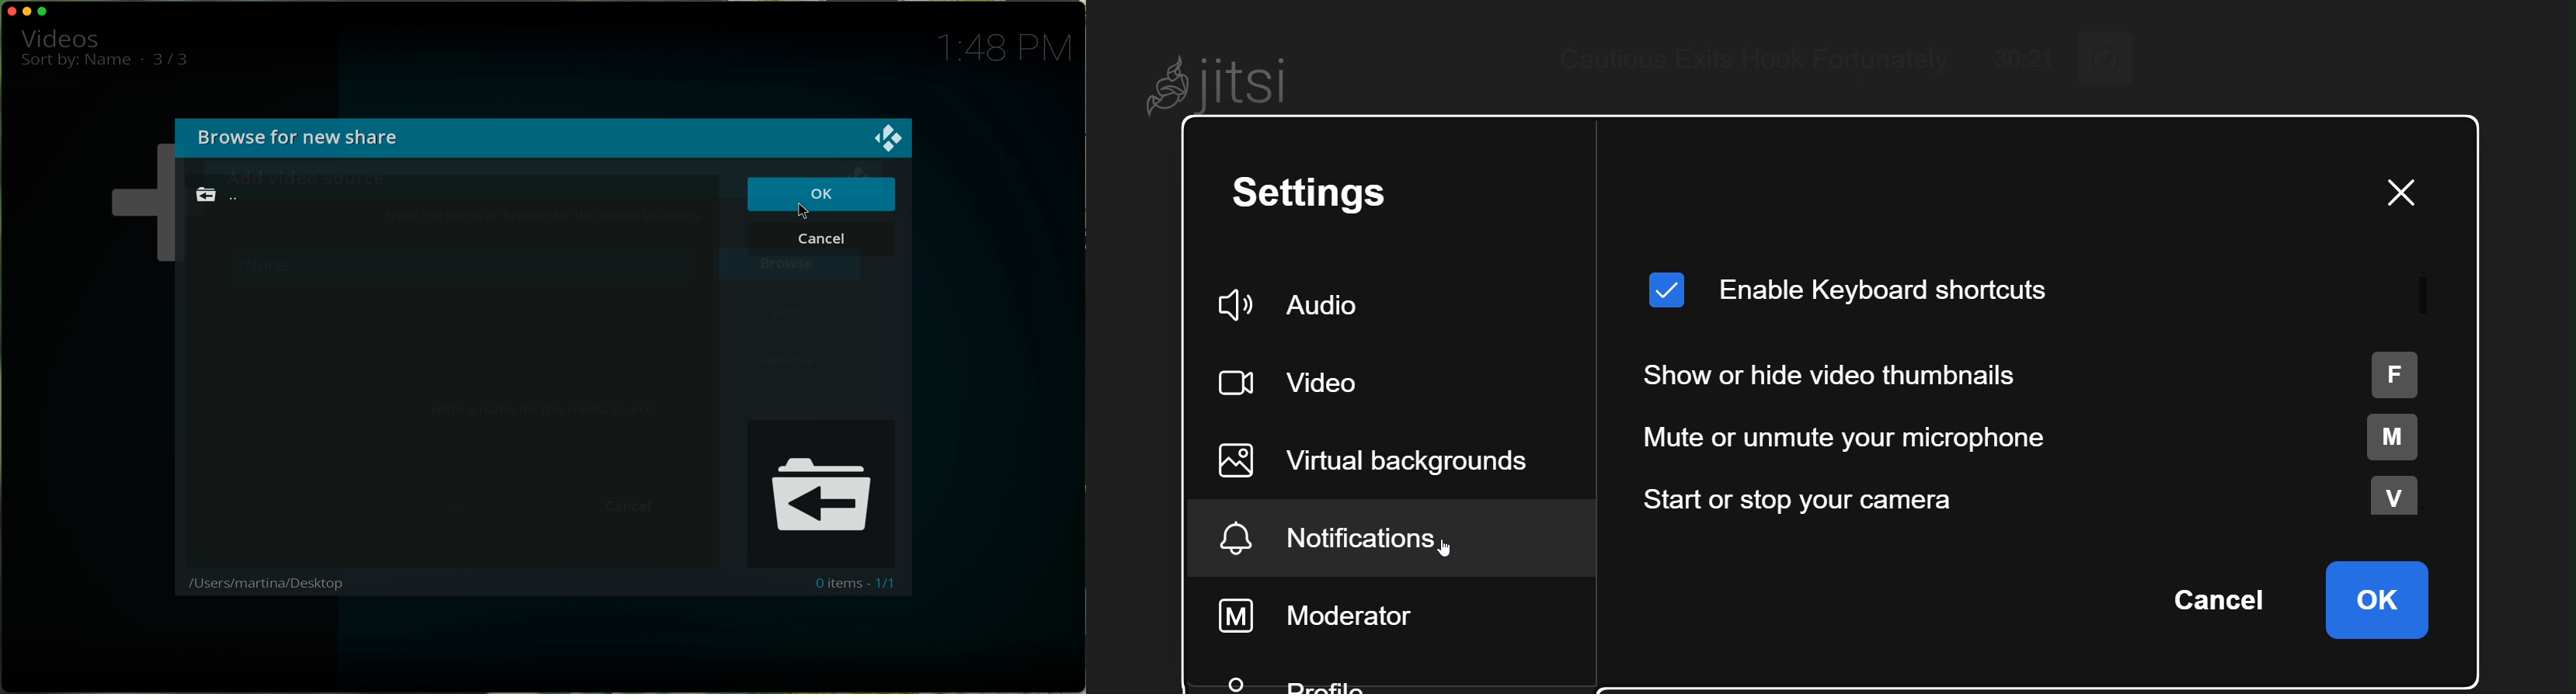  Describe the element at coordinates (2224, 599) in the screenshot. I see `cancel` at that location.